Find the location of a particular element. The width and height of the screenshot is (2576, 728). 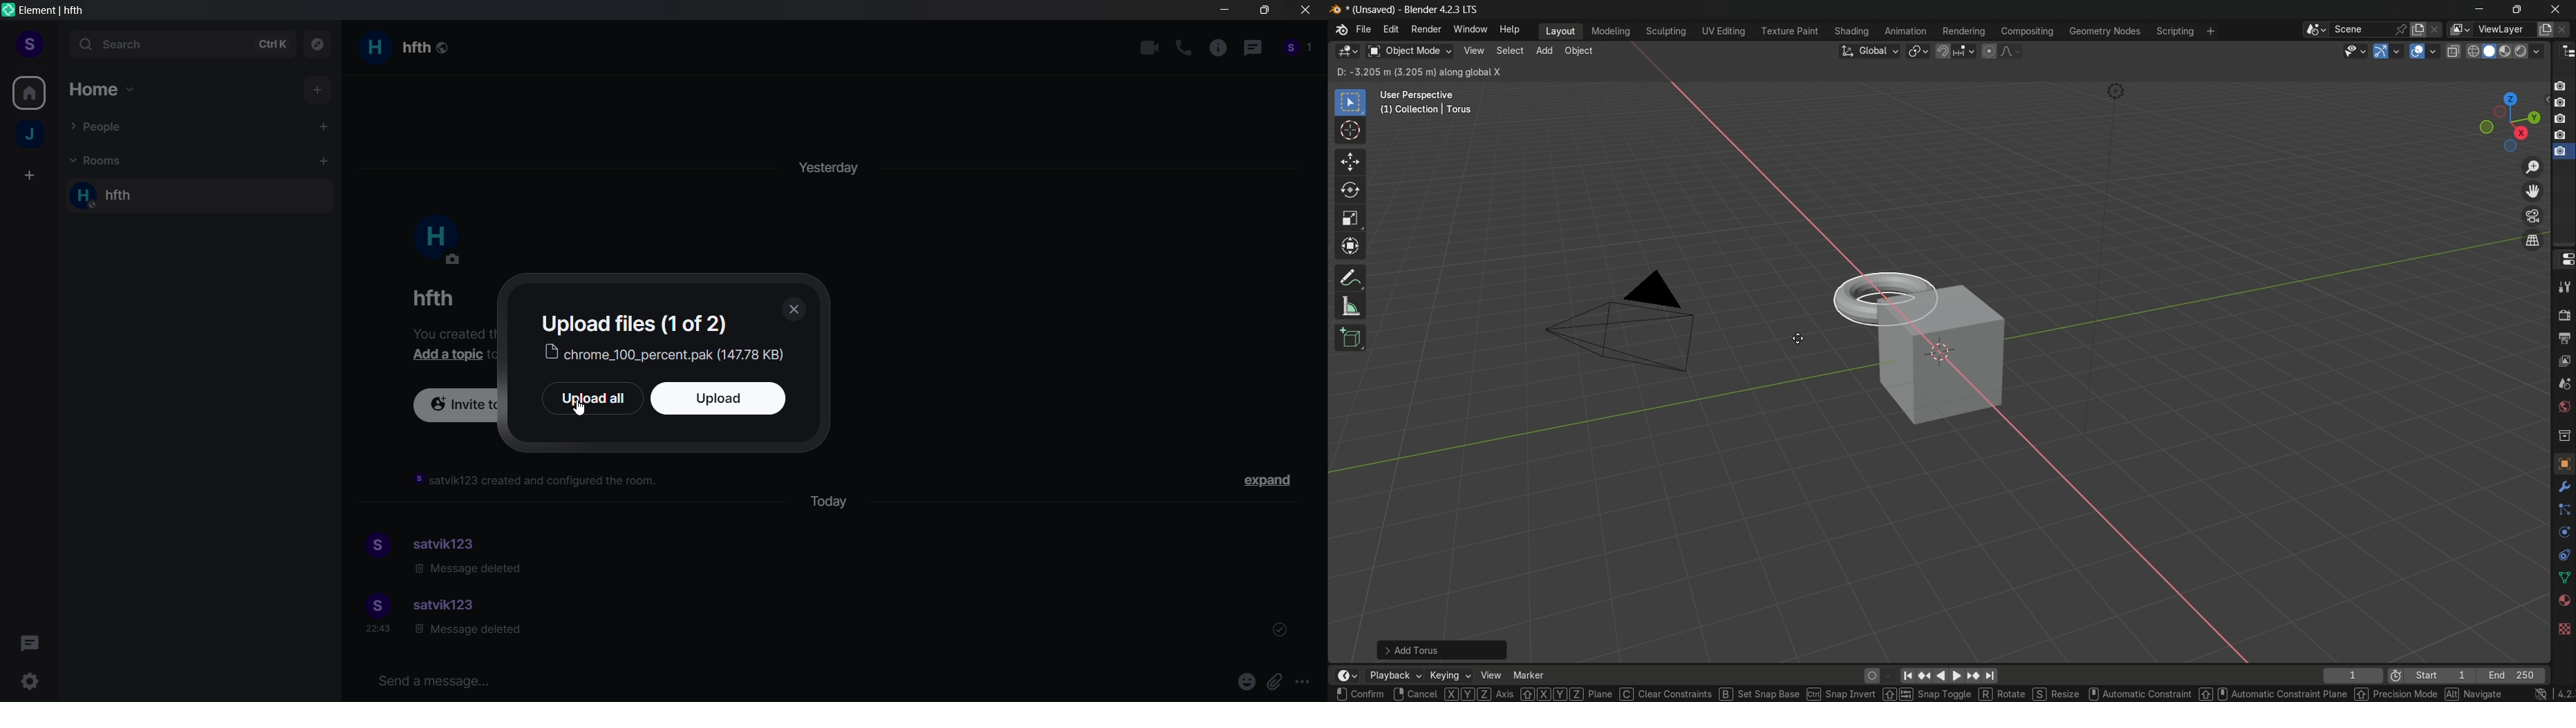

emoji is located at coordinates (1238, 682).